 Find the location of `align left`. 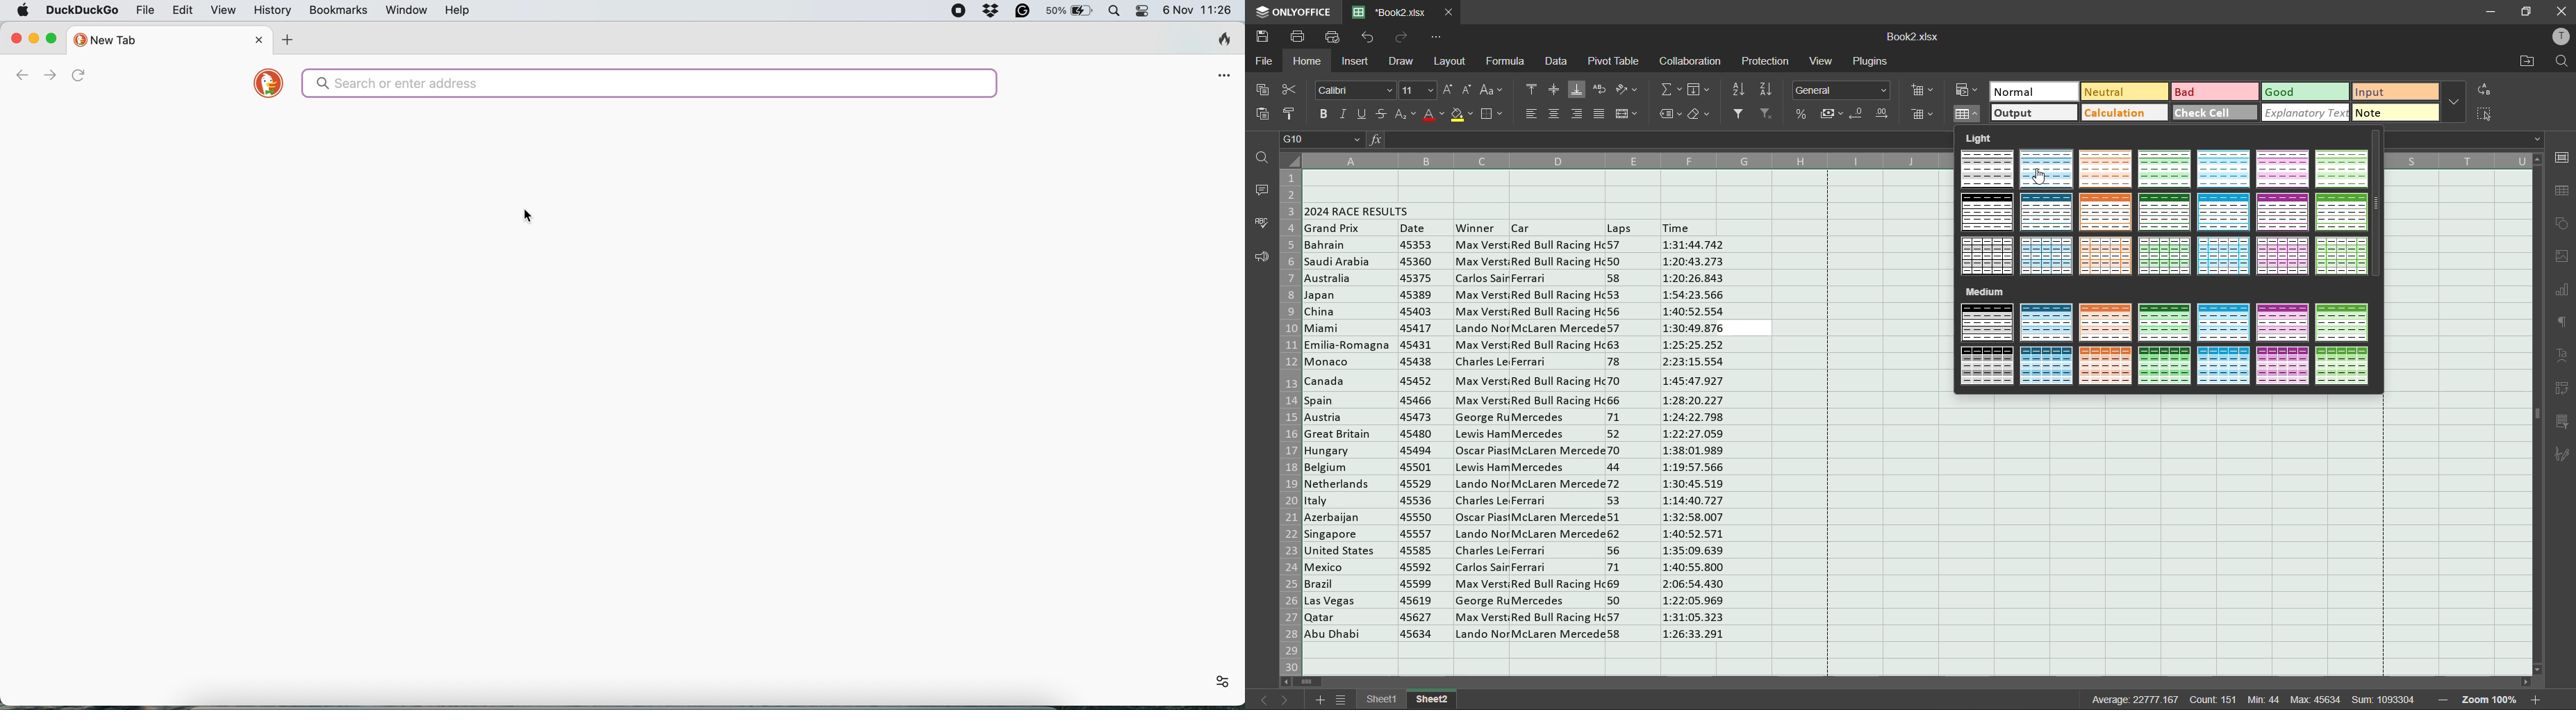

align left is located at coordinates (1532, 113).